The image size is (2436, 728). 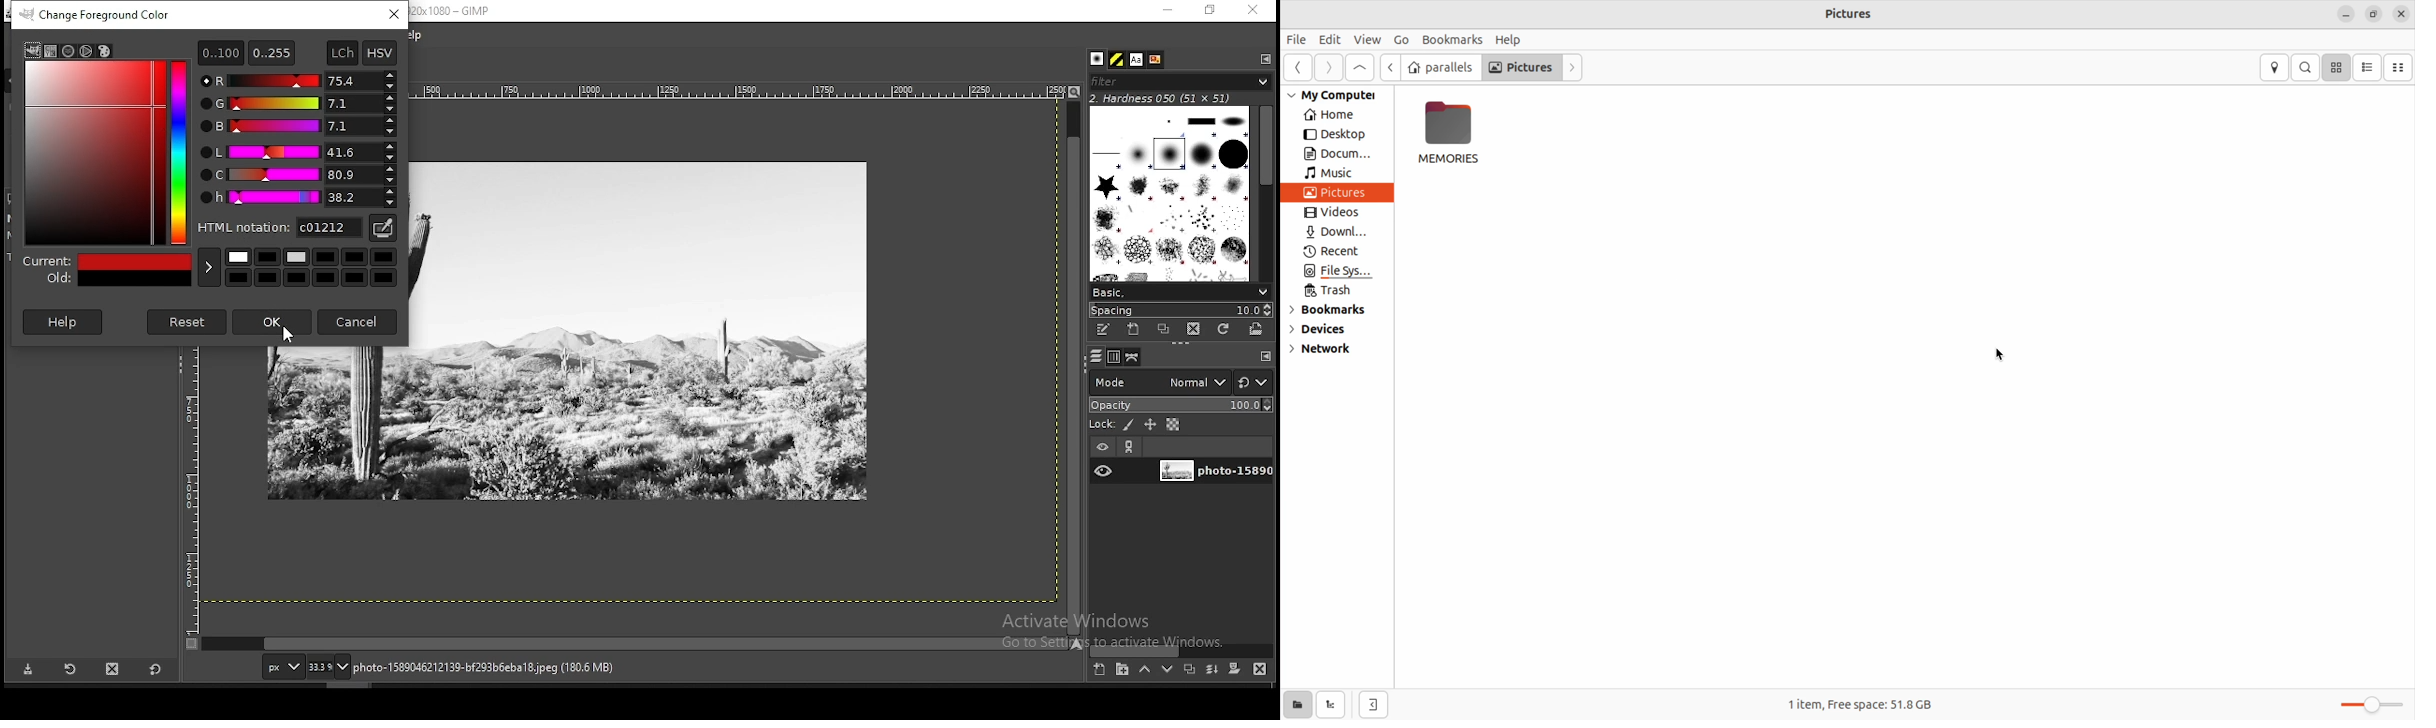 What do you see at coordinates (1074, 366) in the screenshot?
I see `scroll bar` at bounding box center [1074, 366].